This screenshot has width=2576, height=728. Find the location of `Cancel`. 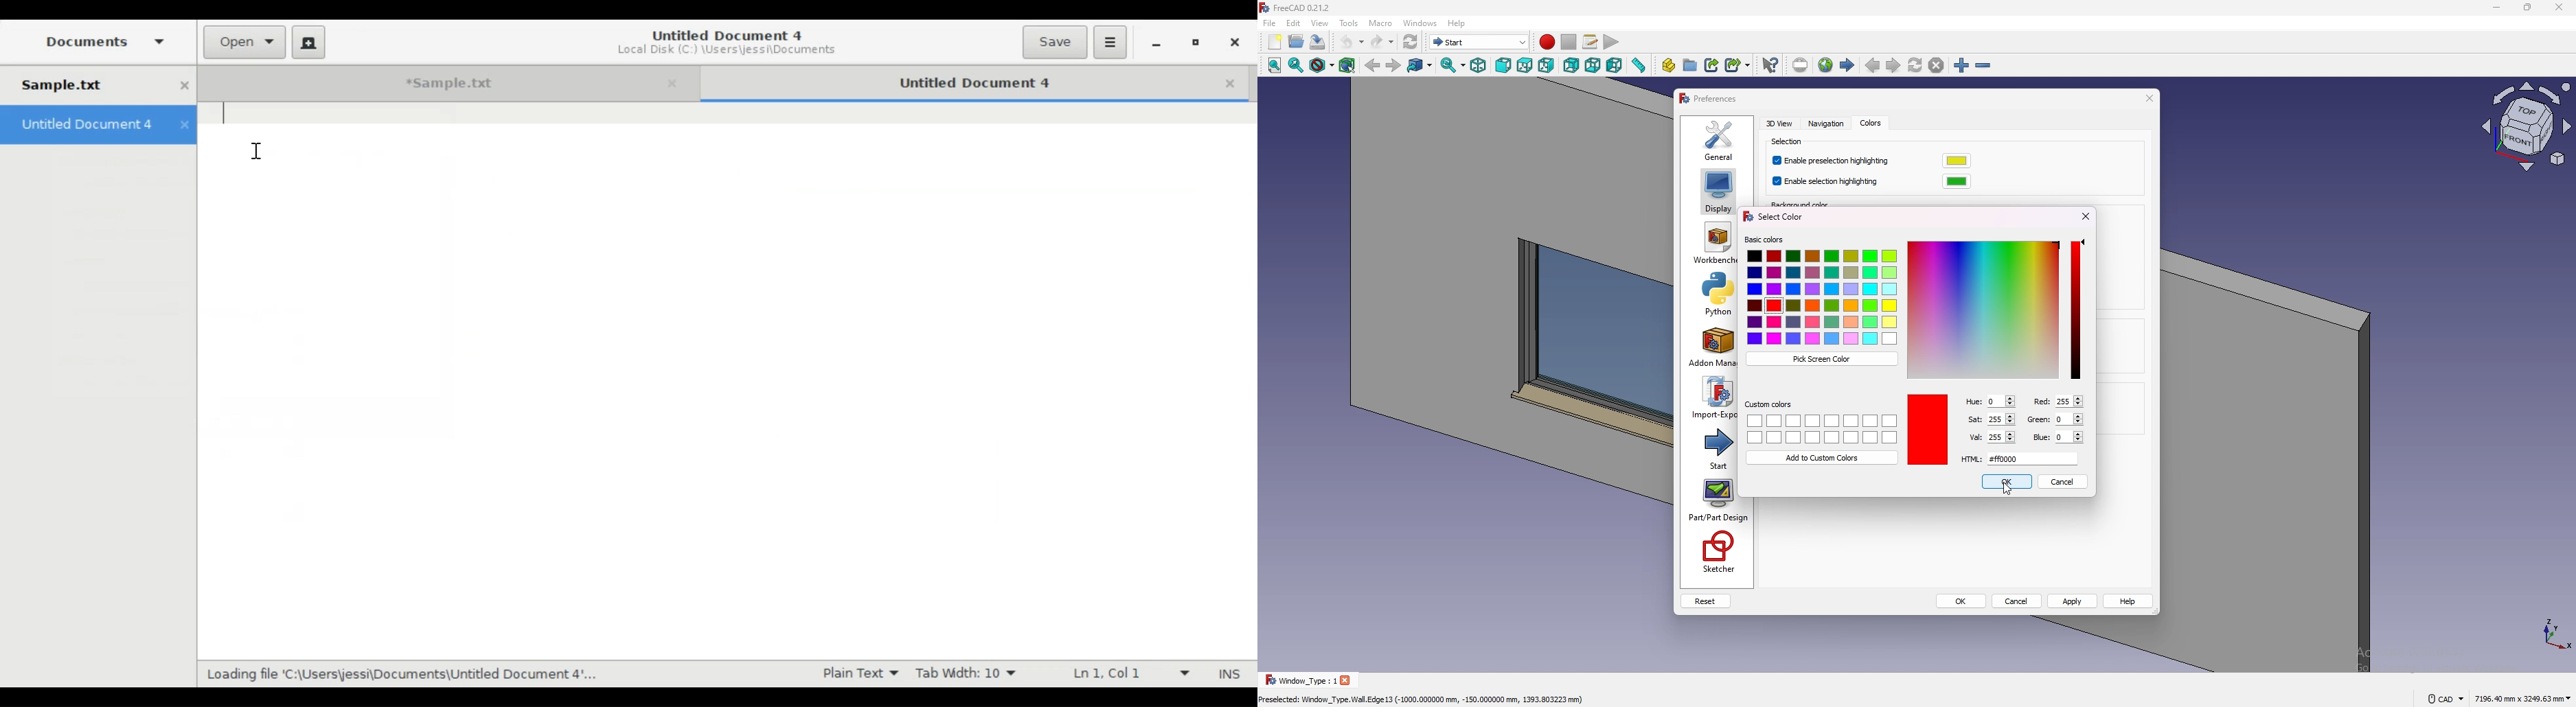

Cancel is located at coordinates (2062, 481).